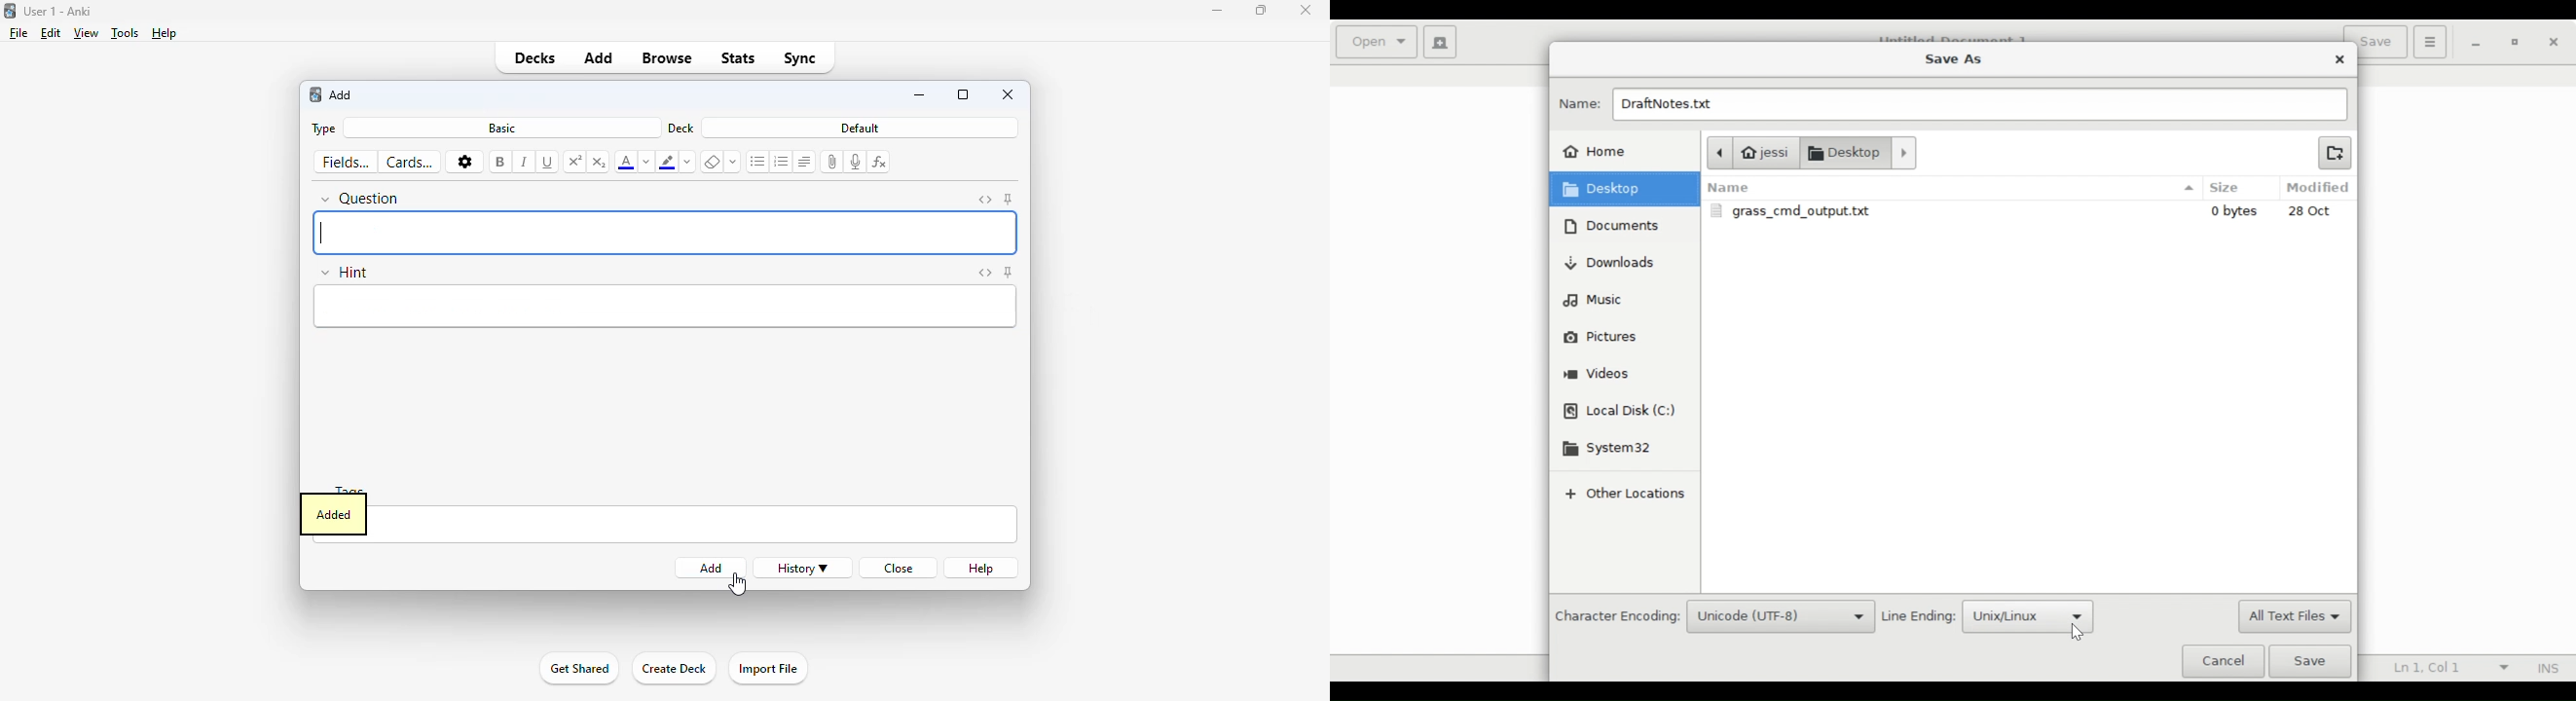 This screenshot has width=2576, height=728. What do you see at coordinates (464, 162) in the screenshot?
I see `options` at bounding box center [464, 162].